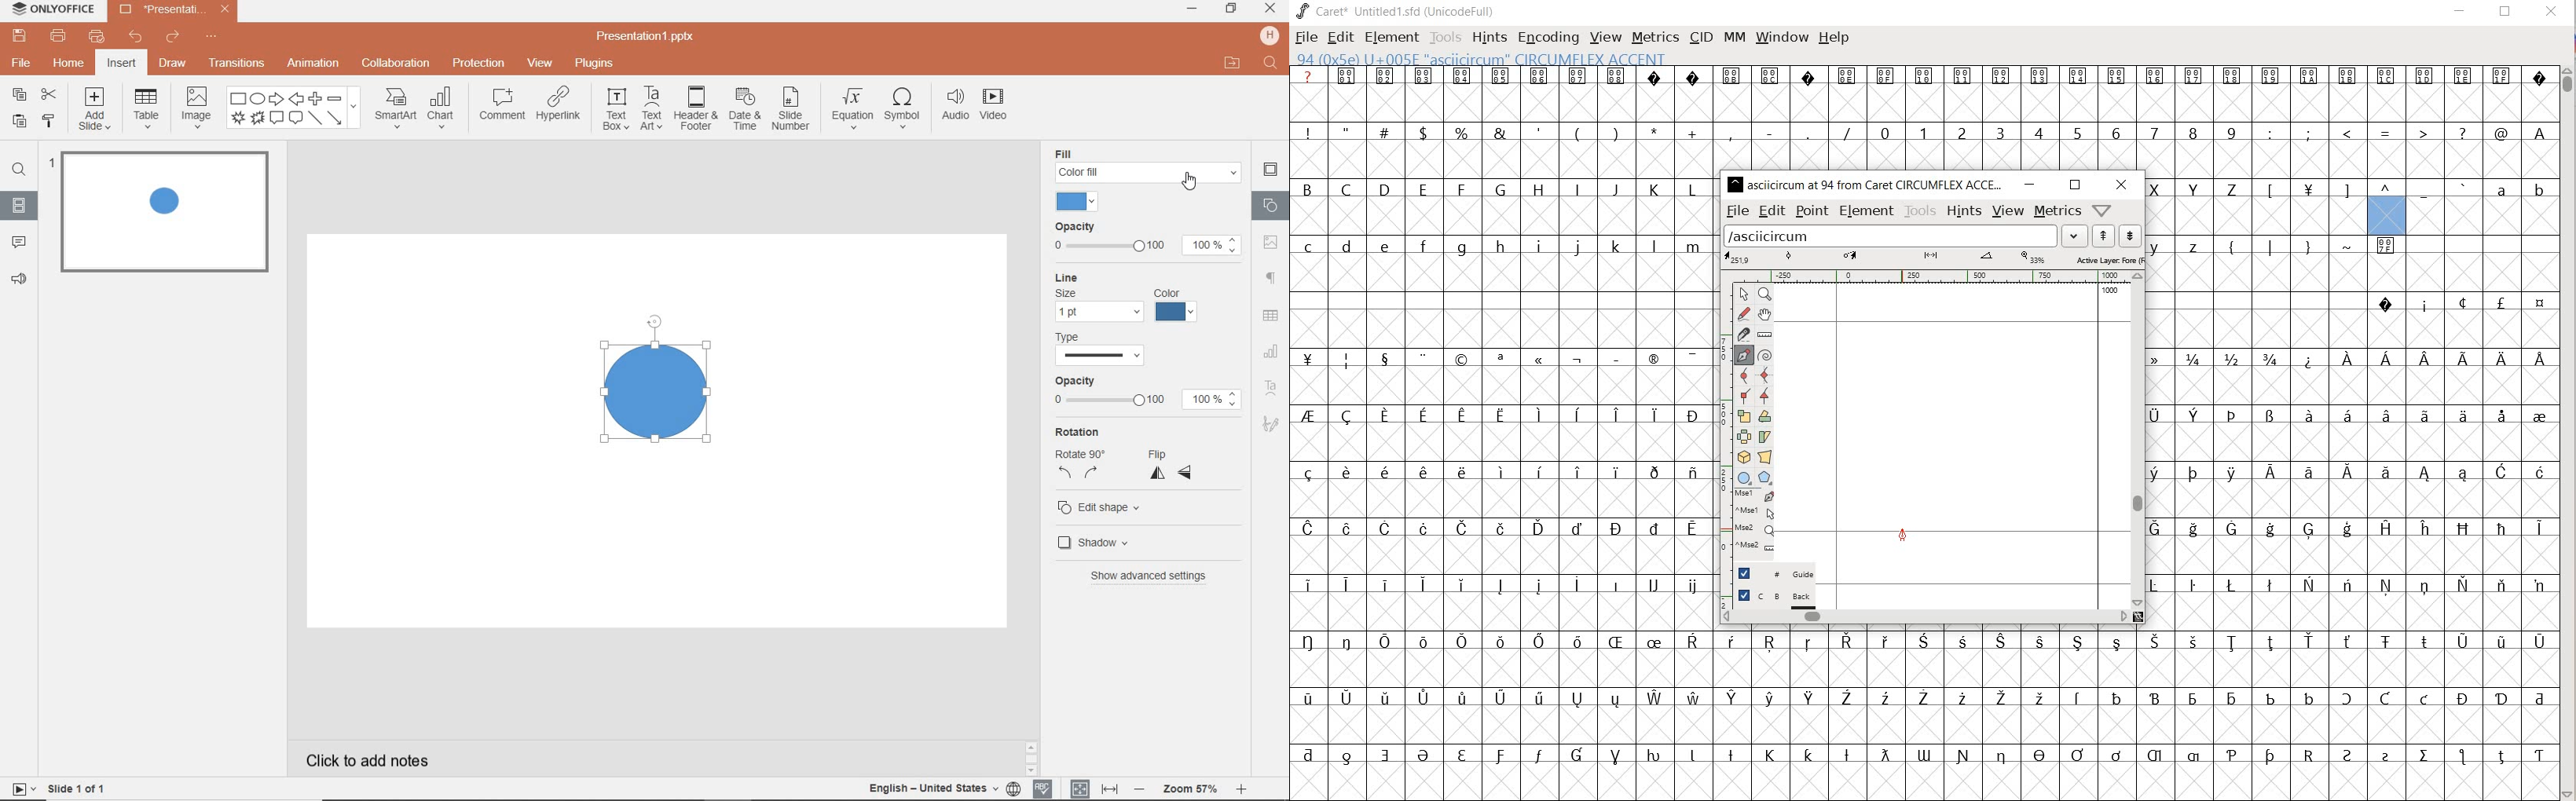  What do you see at coordinates (2030, 185) in the screenshot?
I see `minimize` at bounding box center [2030, 185].